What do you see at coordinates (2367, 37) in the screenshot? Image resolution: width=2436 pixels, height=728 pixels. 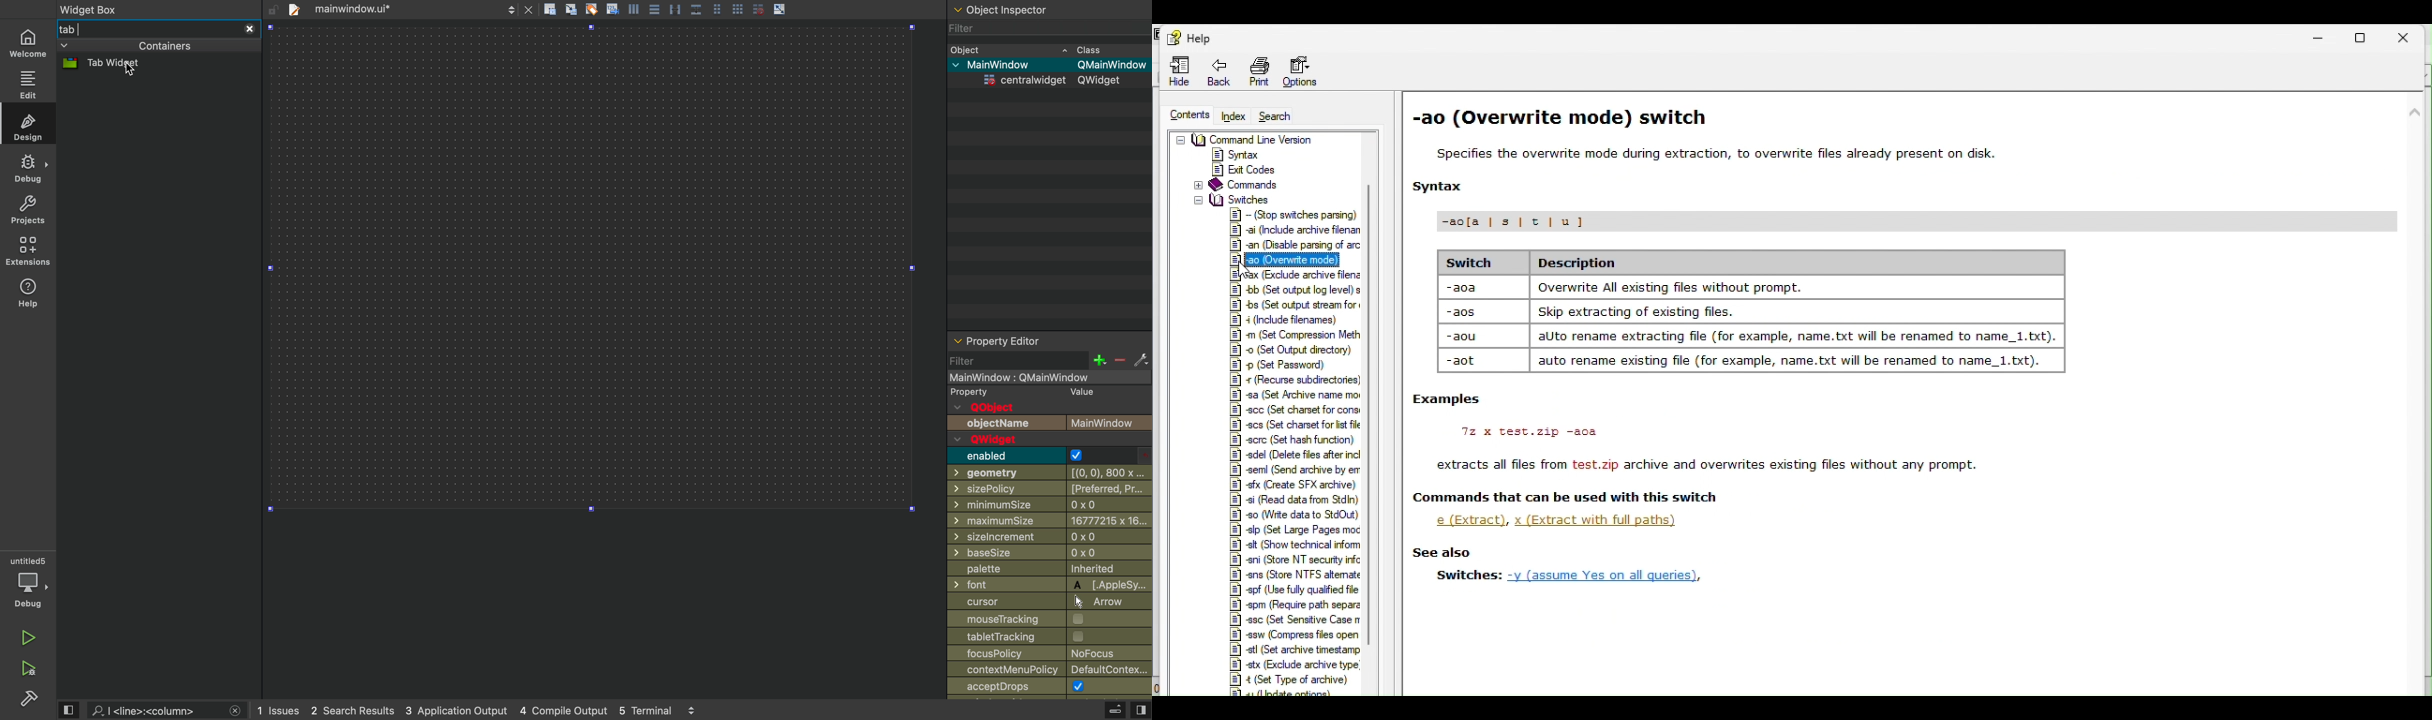 I see `Restore` at bounding box center [2367, 37].